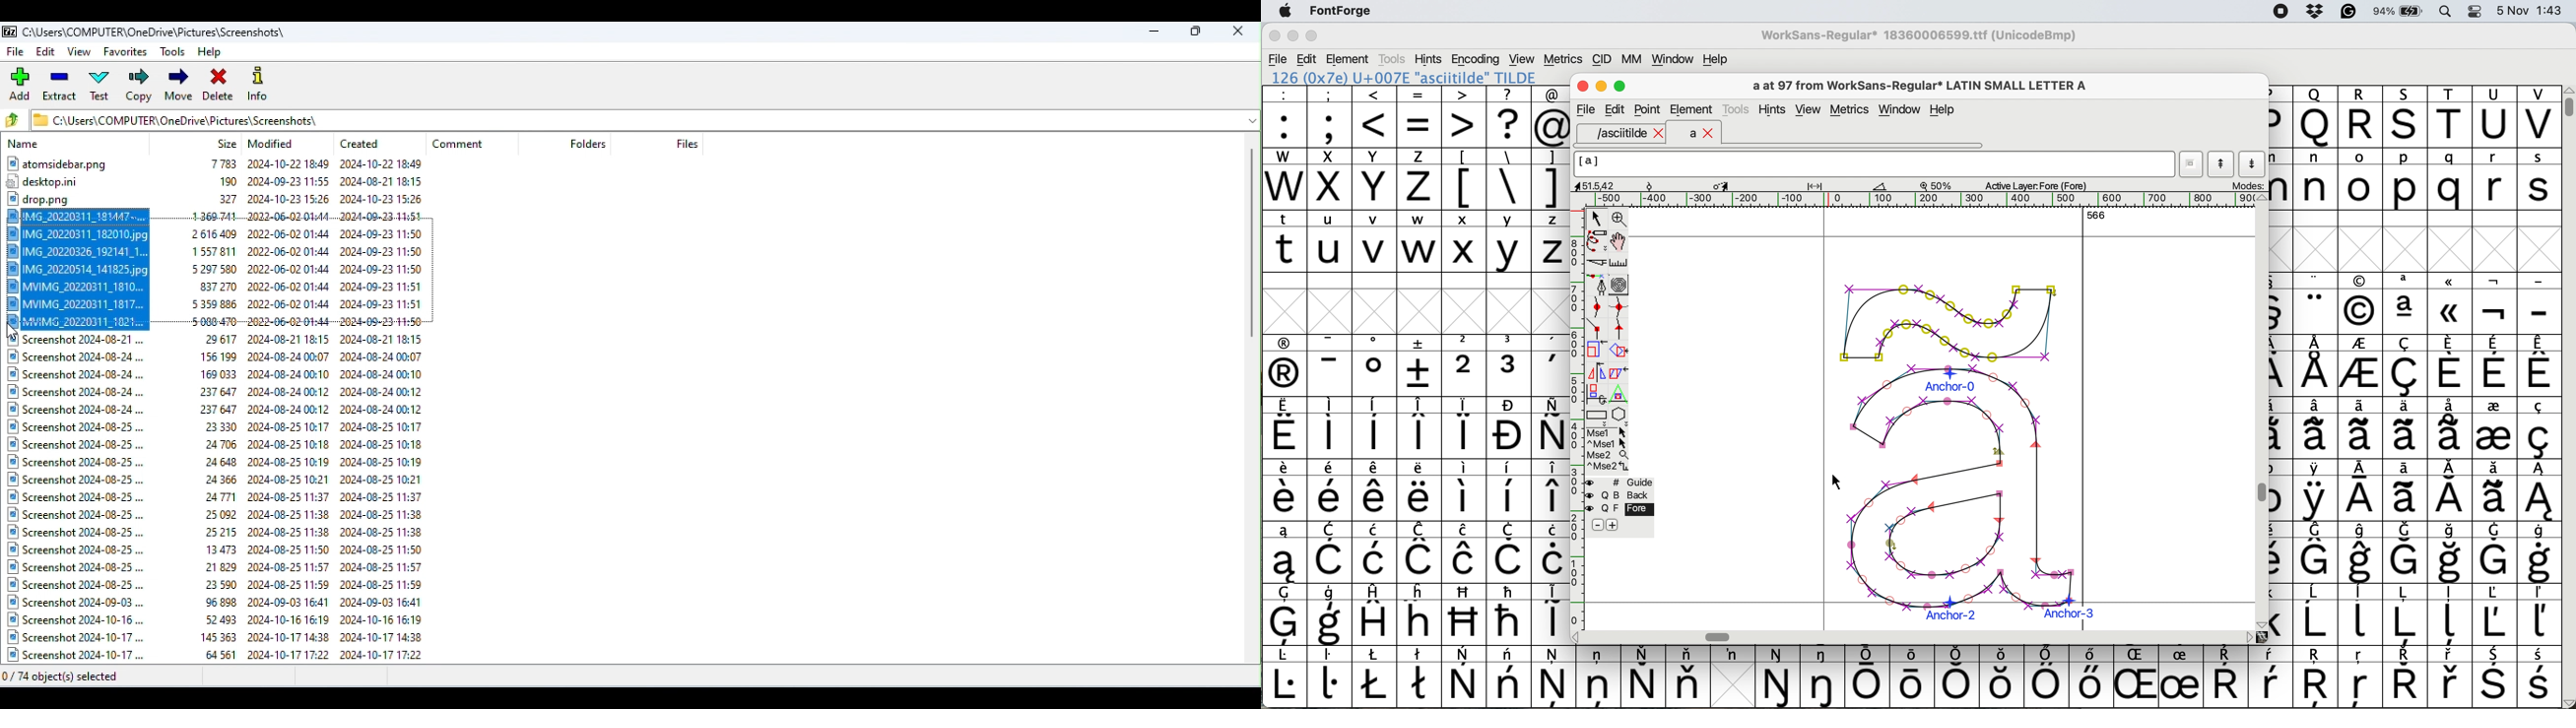  Describe the element at coordinates (2317, 304) in the screenshot. I see `symbol` at that location.